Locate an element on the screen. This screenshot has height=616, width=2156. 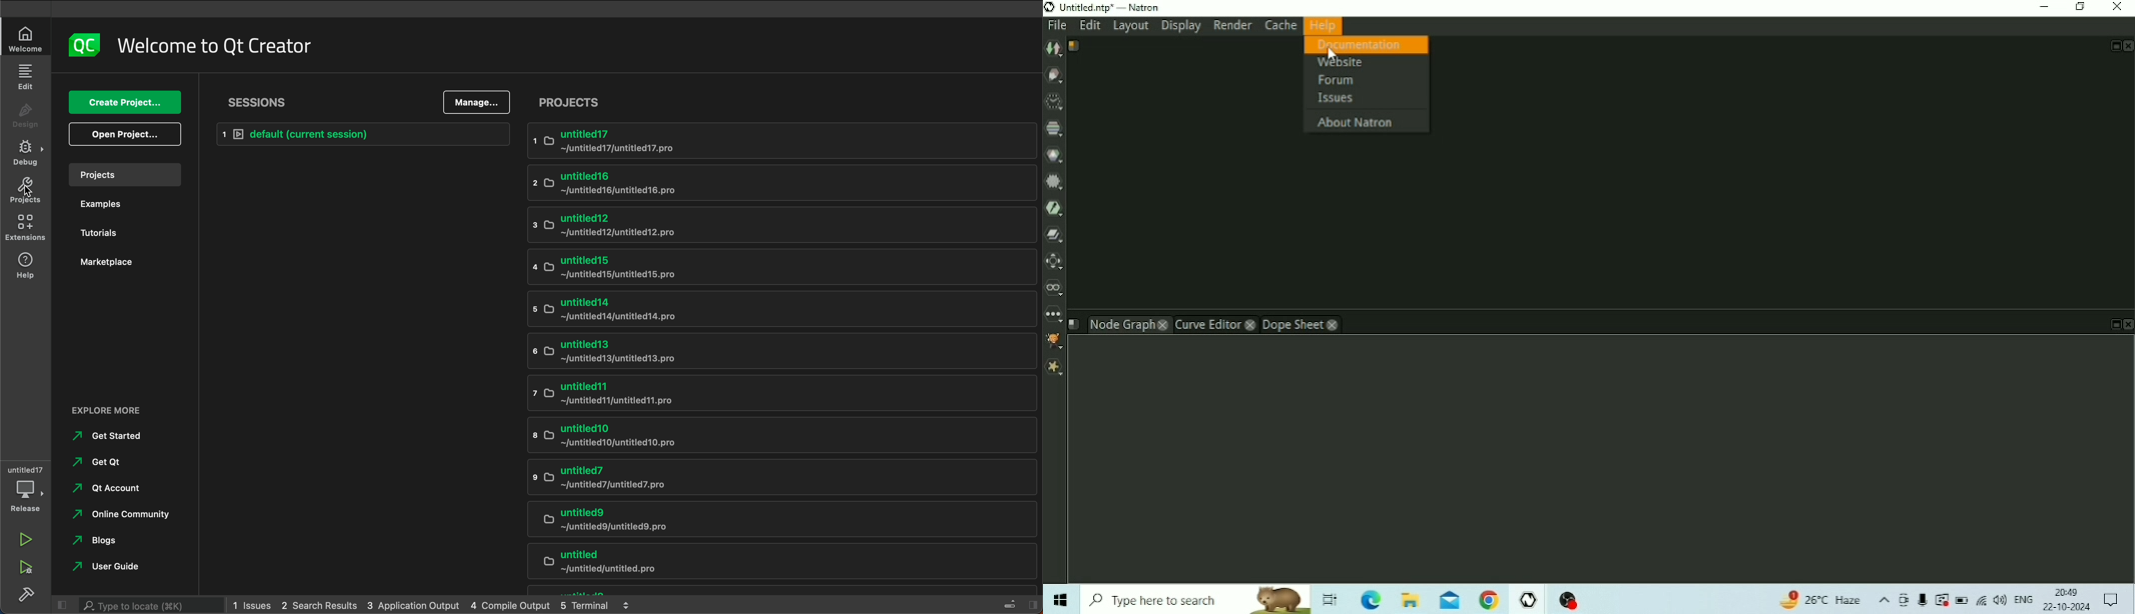
toggle sidebar is located at coordinates (1021, 605).